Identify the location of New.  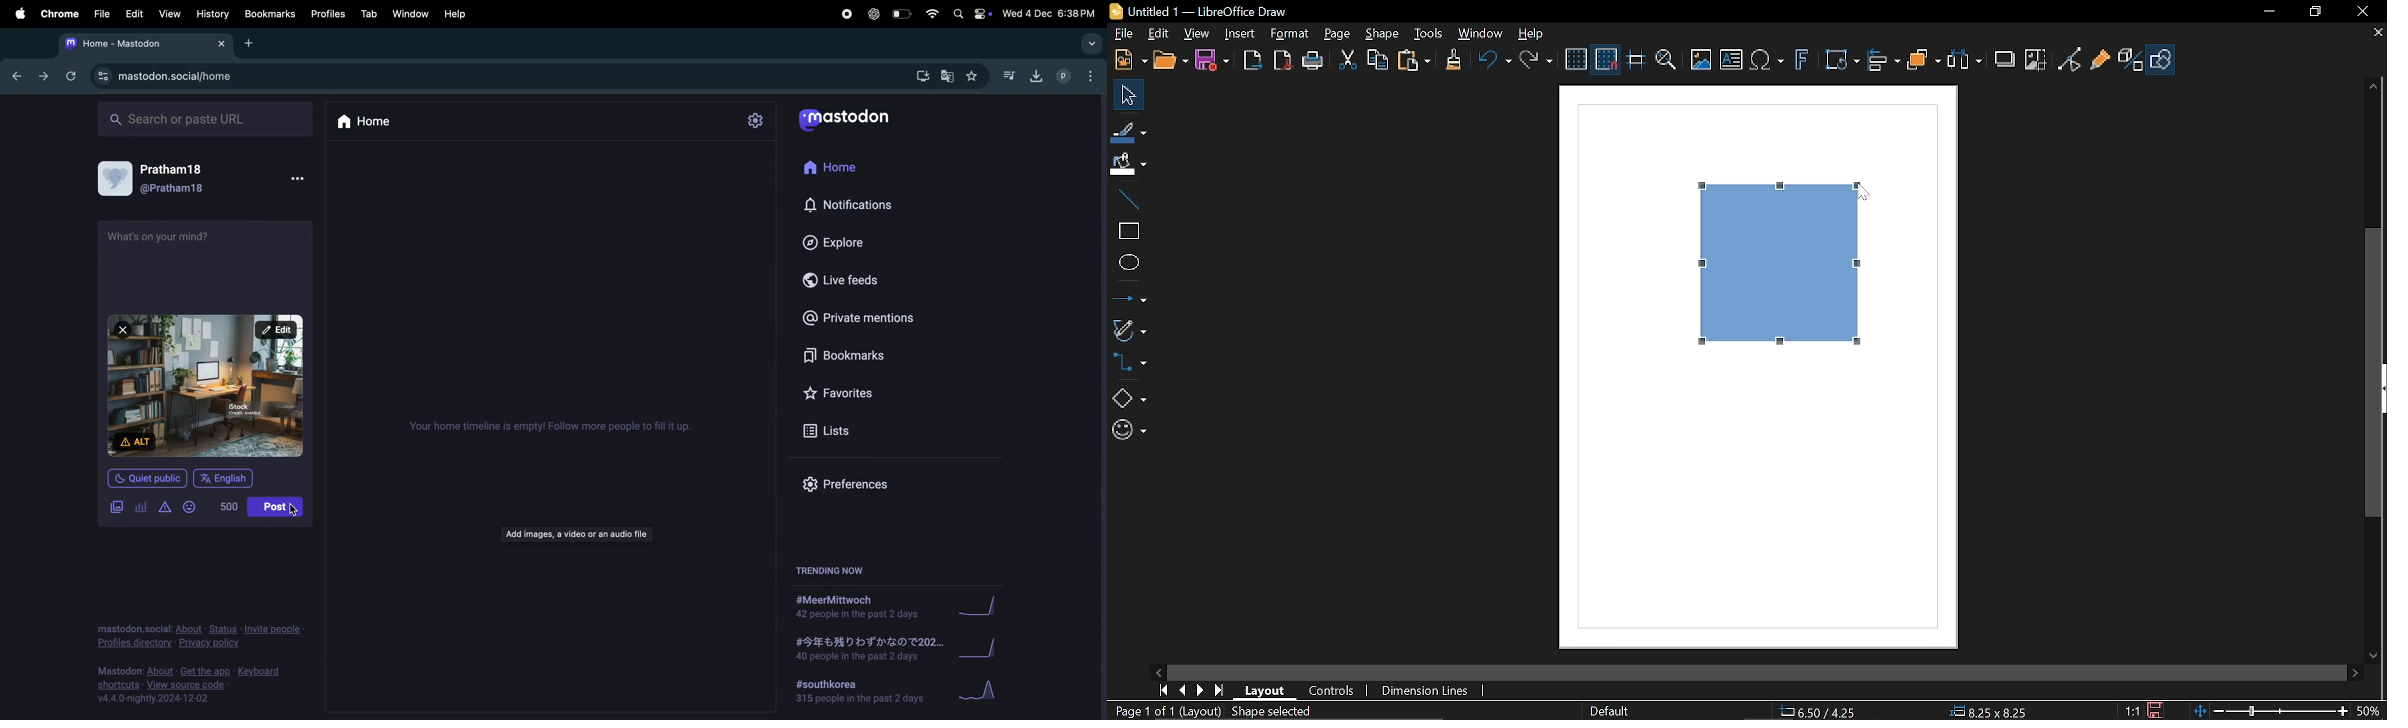
(1129, 61).